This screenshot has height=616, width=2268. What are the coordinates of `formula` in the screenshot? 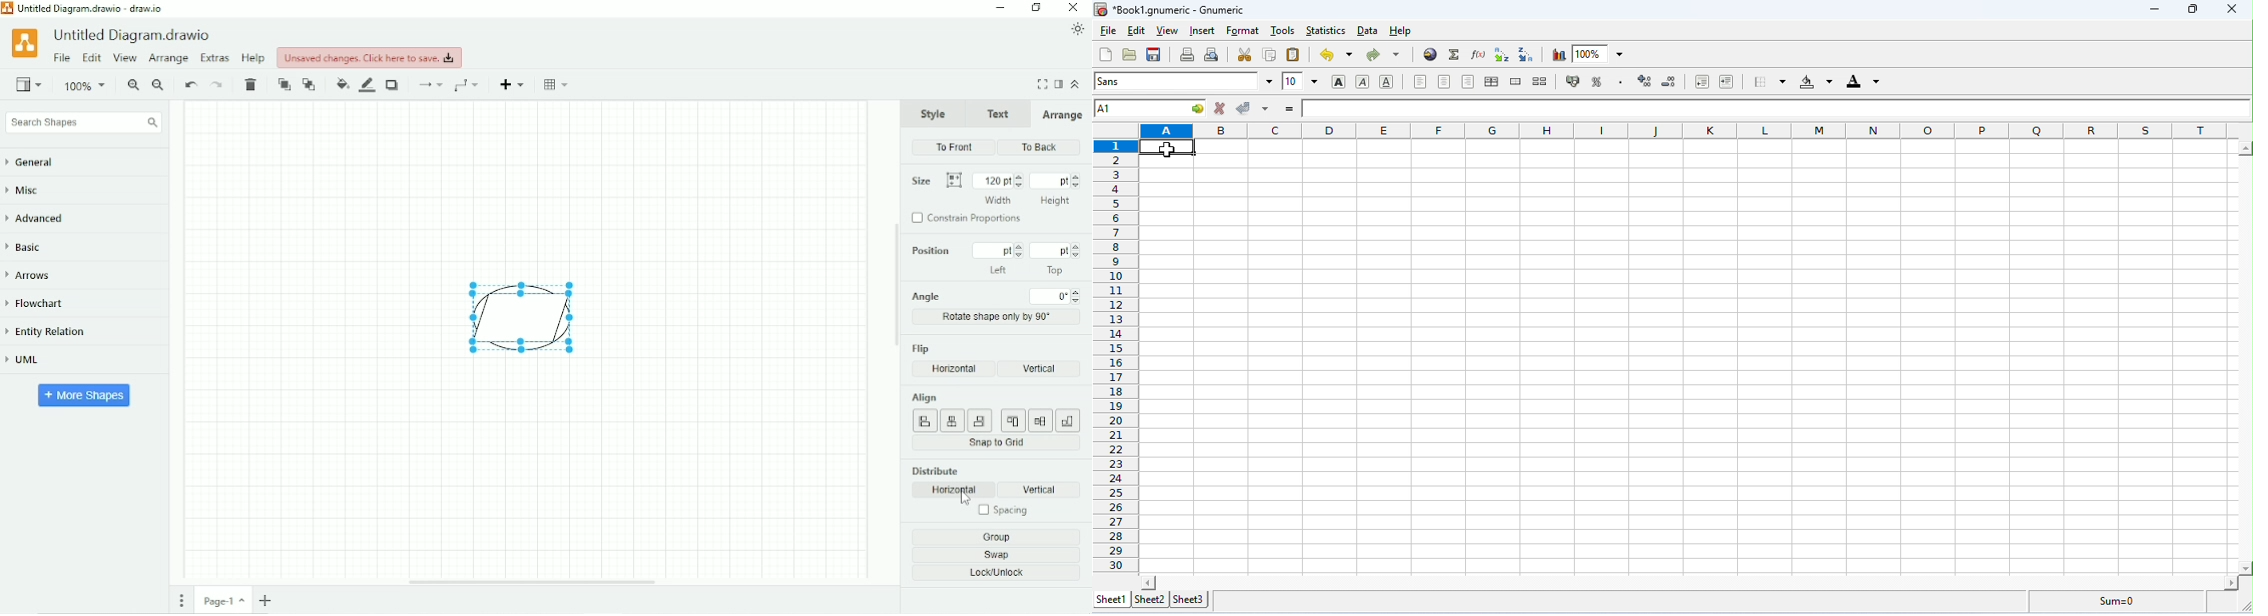 It's located at (2114, 600).